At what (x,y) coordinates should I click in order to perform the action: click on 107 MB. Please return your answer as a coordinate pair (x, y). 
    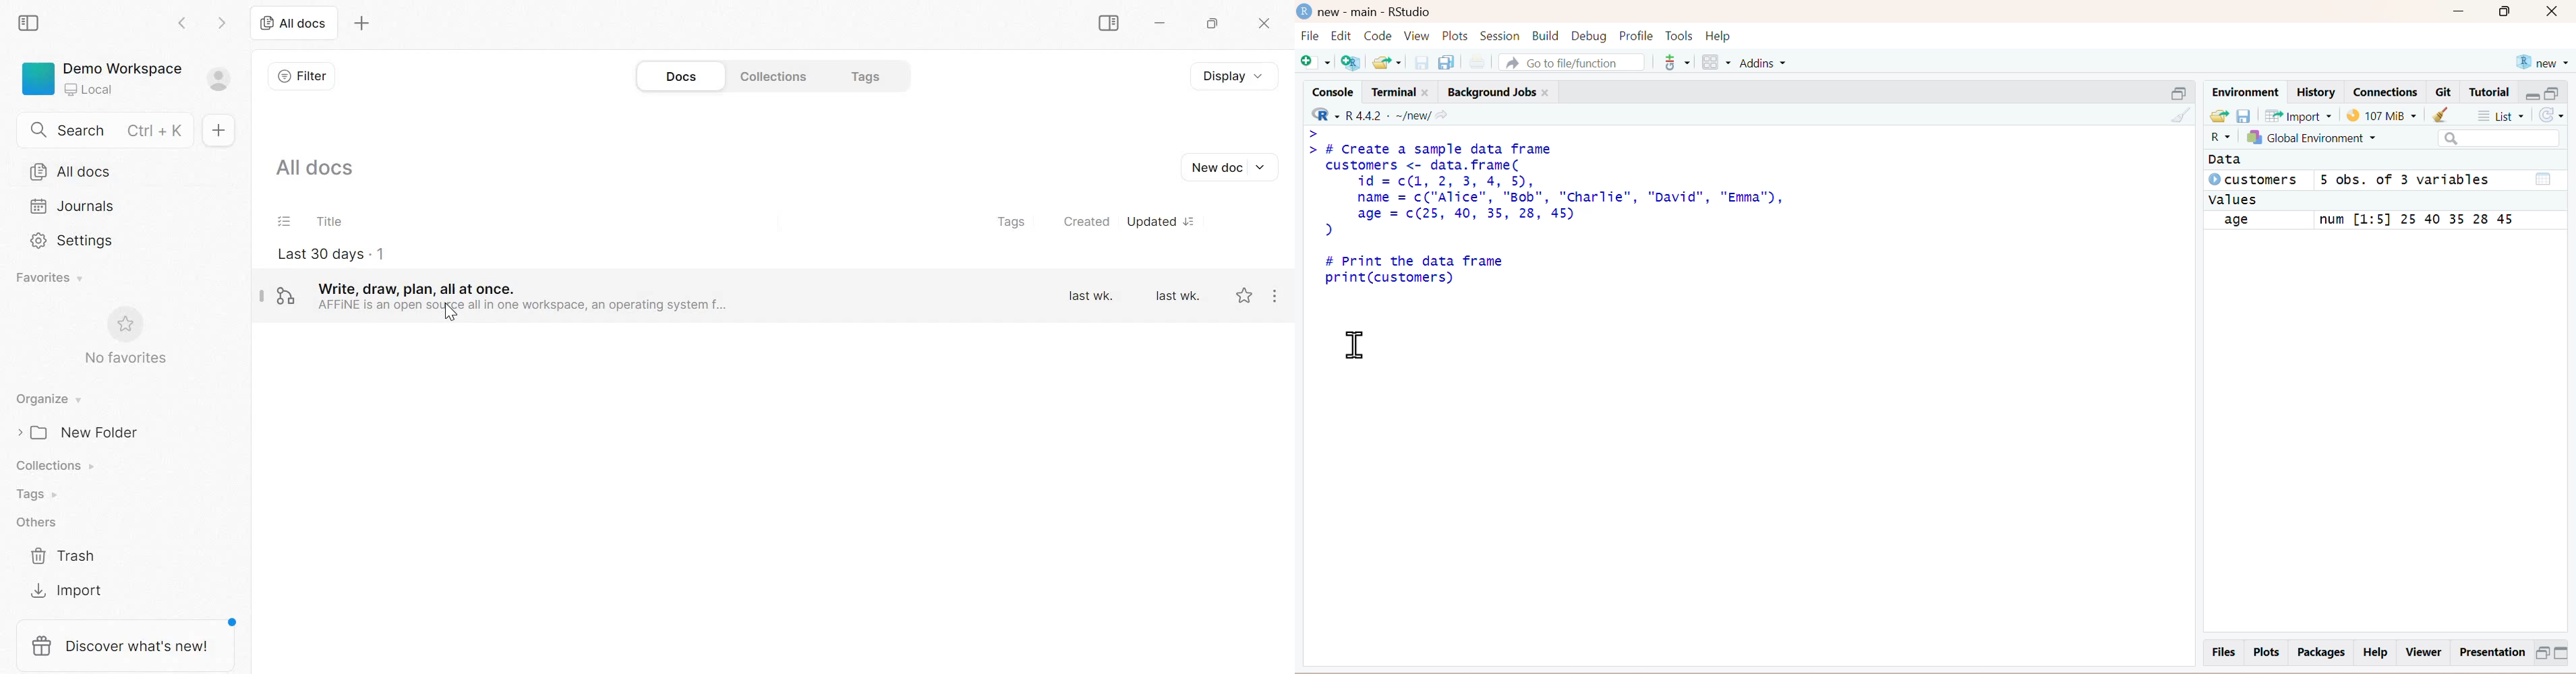
    Looking at the image, I should click on (2382, 115).